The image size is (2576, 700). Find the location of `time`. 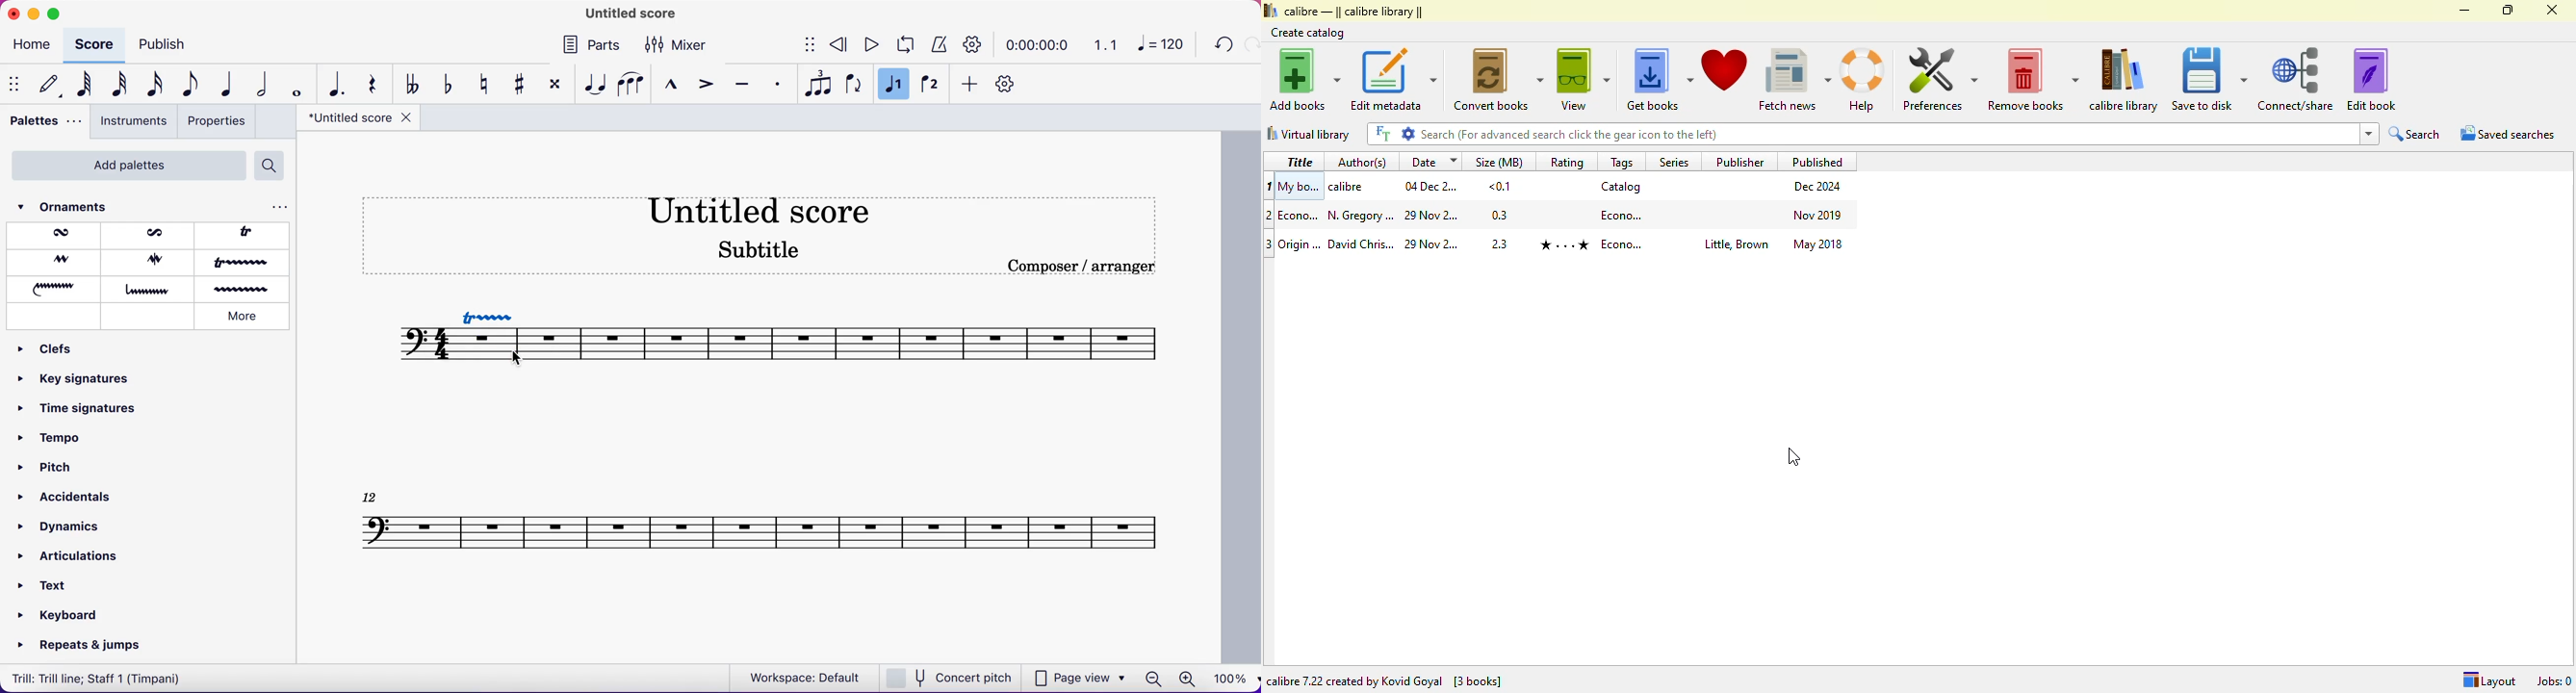

time is located at coordinates (1041, 44).